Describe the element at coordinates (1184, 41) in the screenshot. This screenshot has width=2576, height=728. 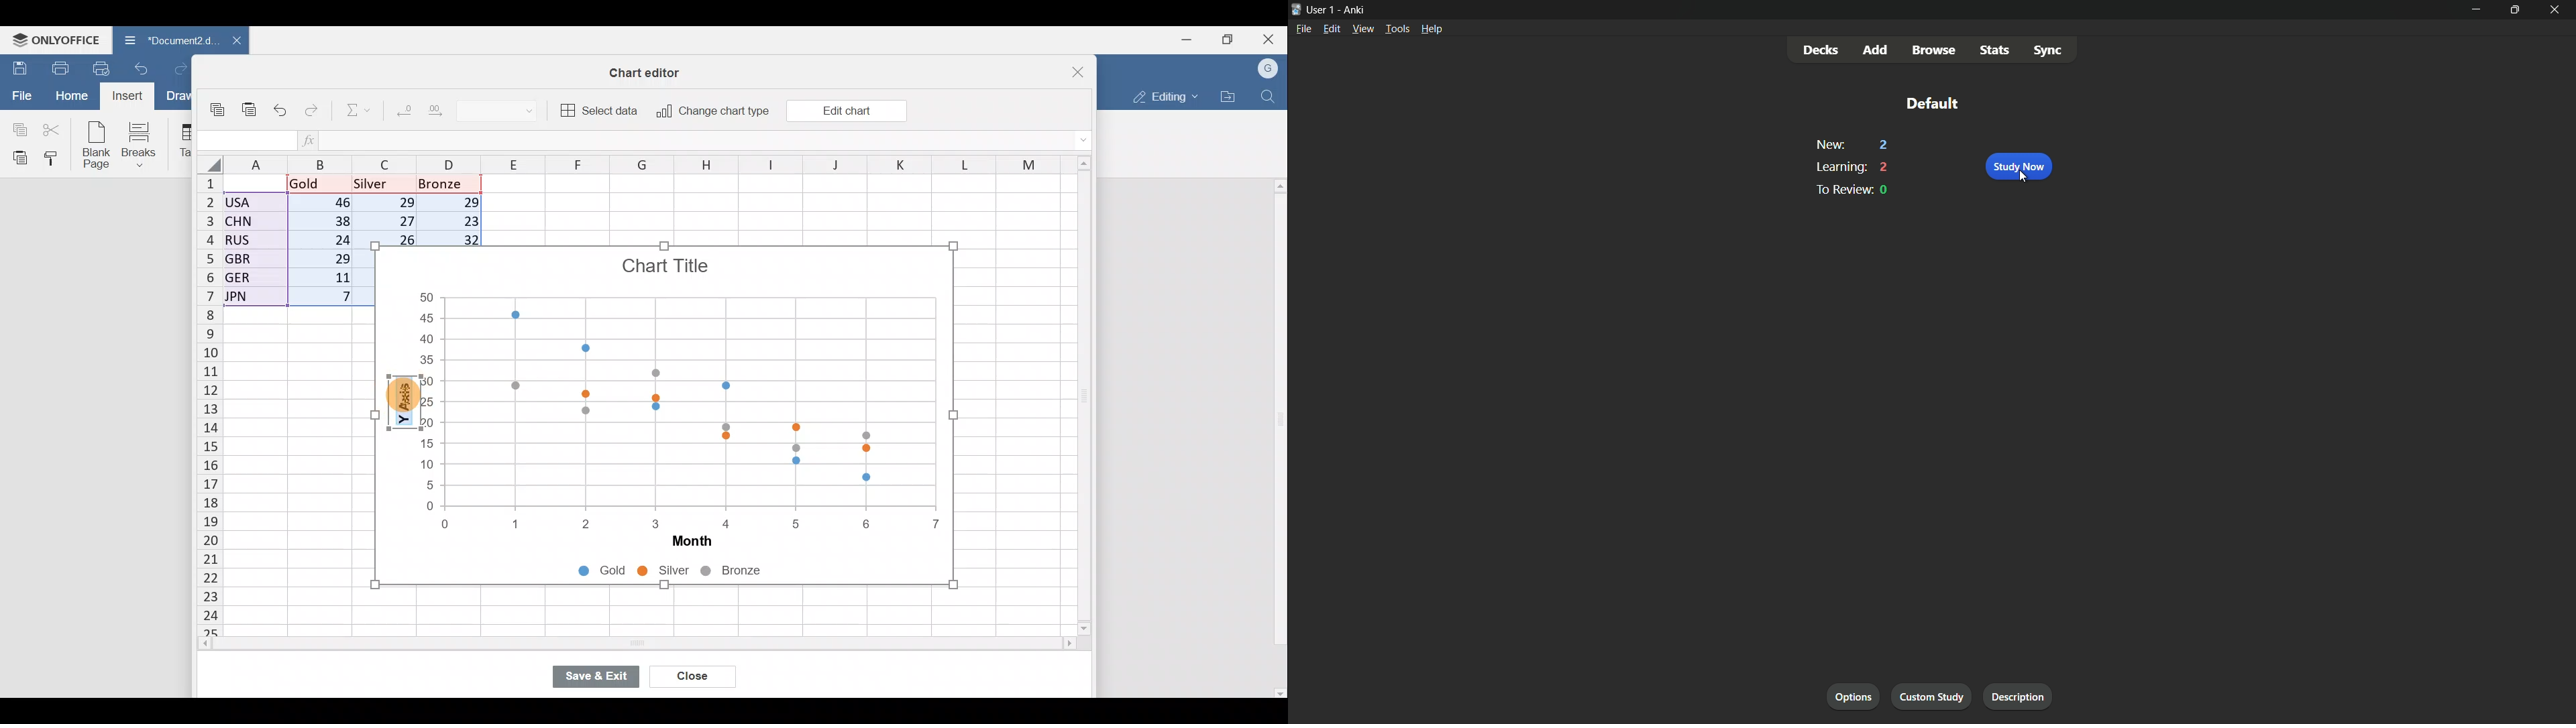
I see `Minimize` at that location.